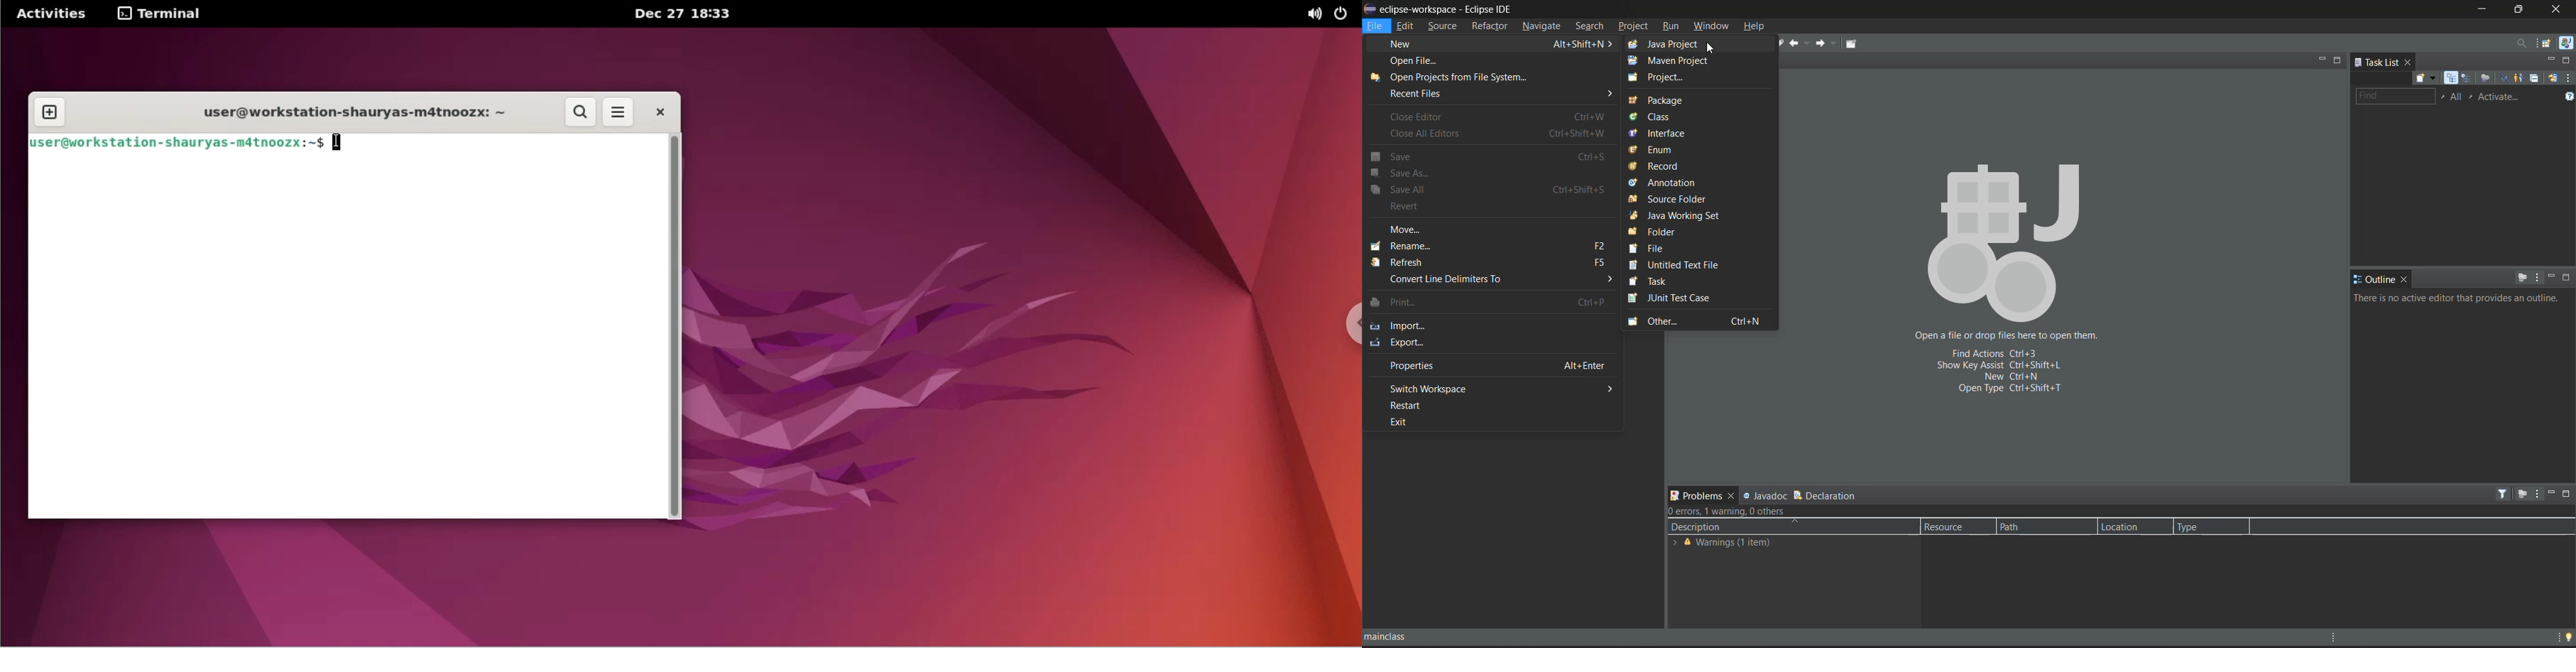 The width and height of the screenshot is (2576, 672). What do you see at coordinates (2121, 527) in the screenshot?
I see `Location` at bounding box center [2121, 527].